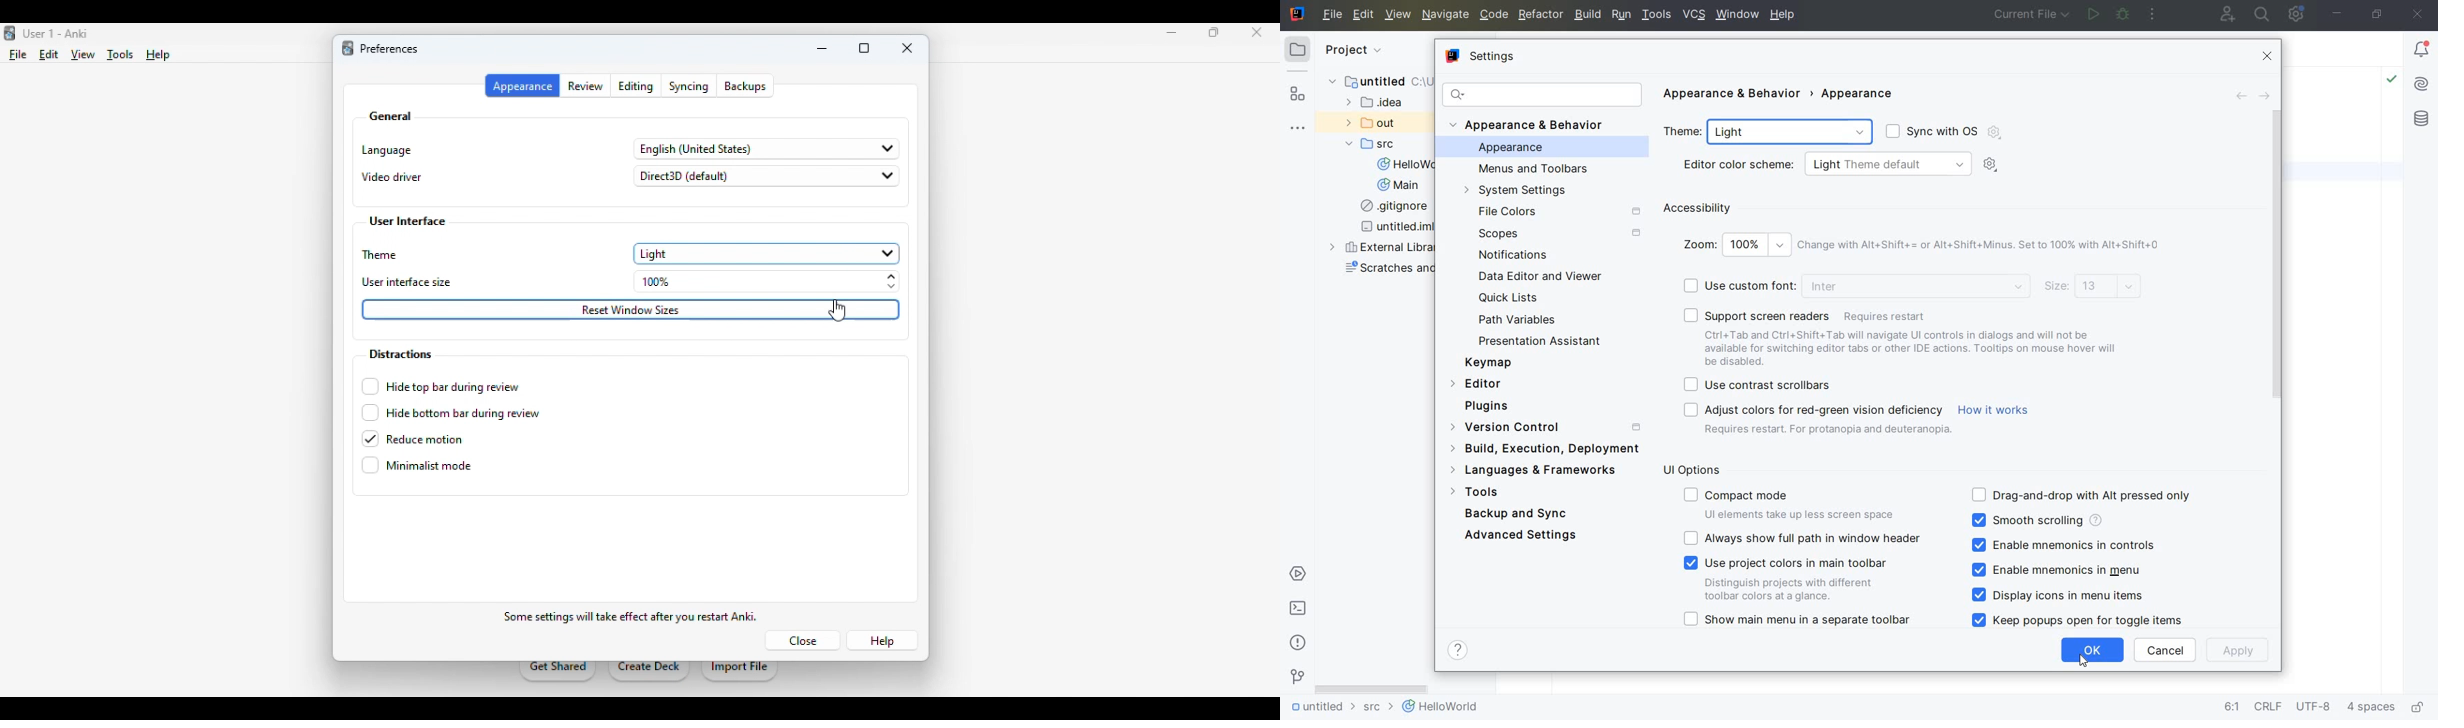 The image size is (2464, 728). I want to click on HelloWorld, so click(1441, 708).